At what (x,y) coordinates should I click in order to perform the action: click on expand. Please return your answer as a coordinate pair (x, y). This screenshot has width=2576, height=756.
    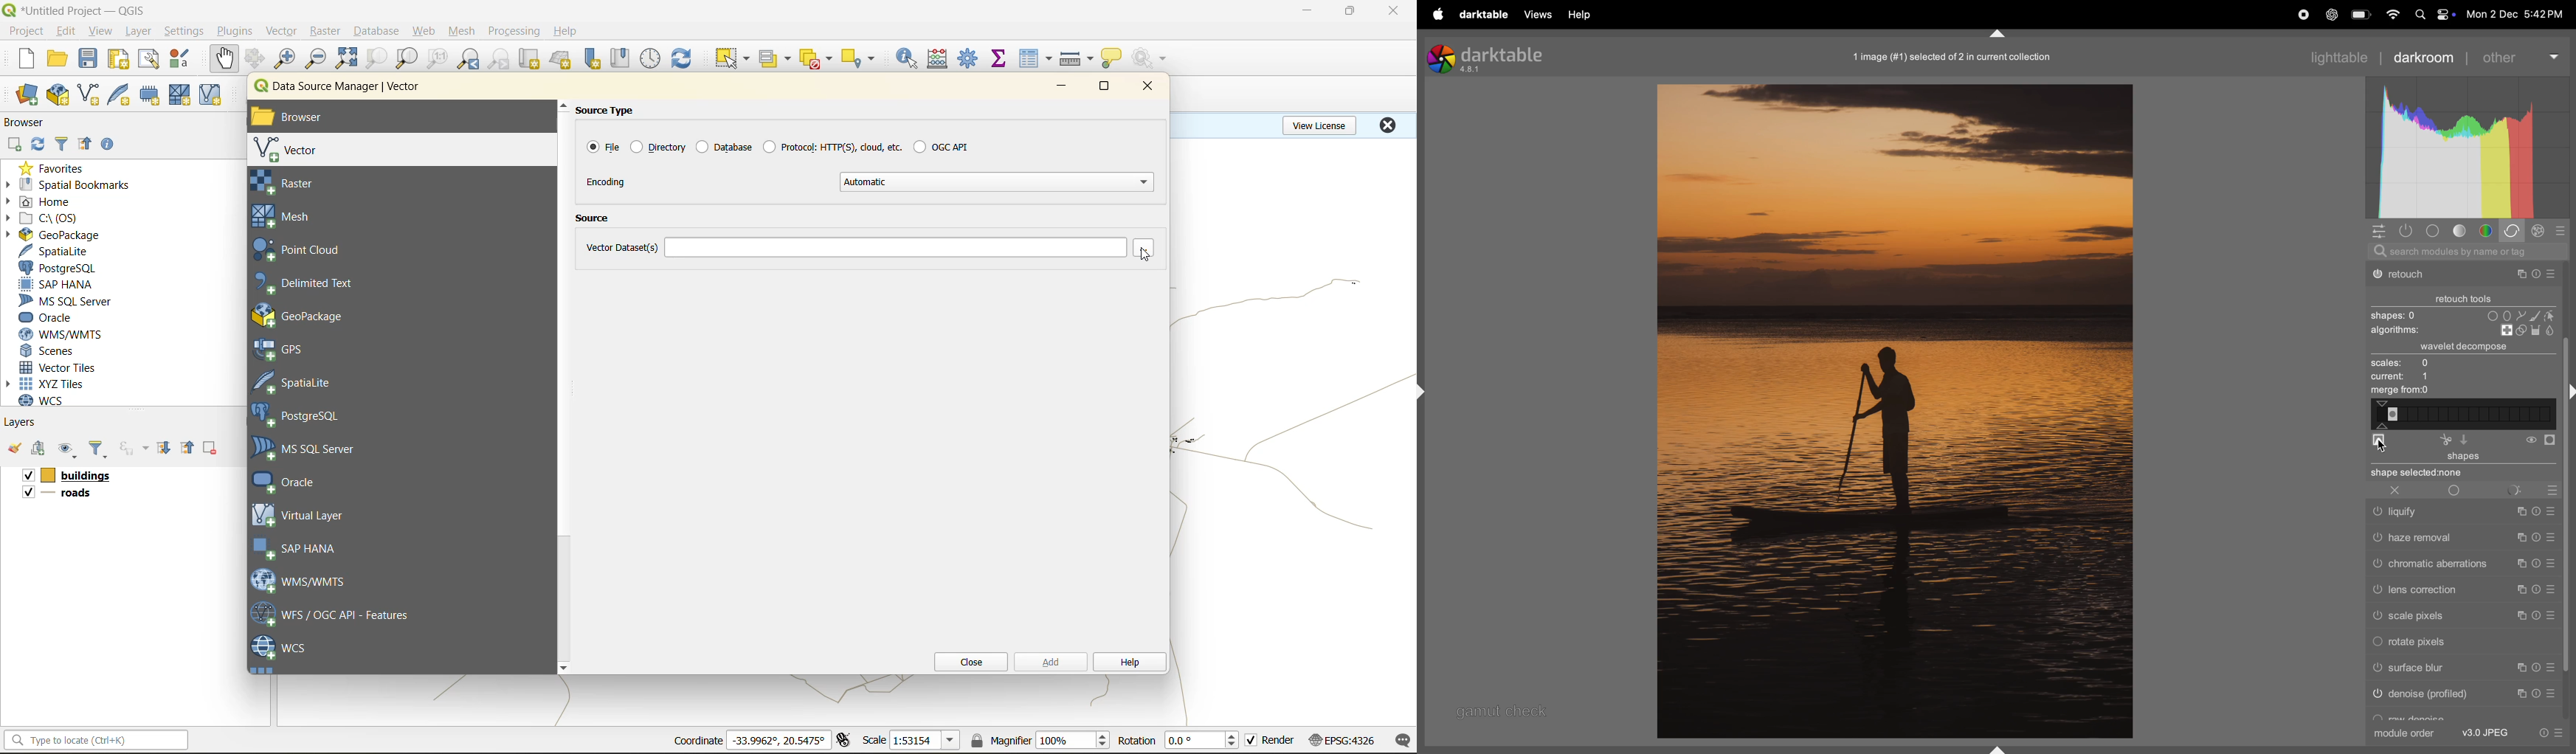
    Looking at the image, I should click on (1426, 390).